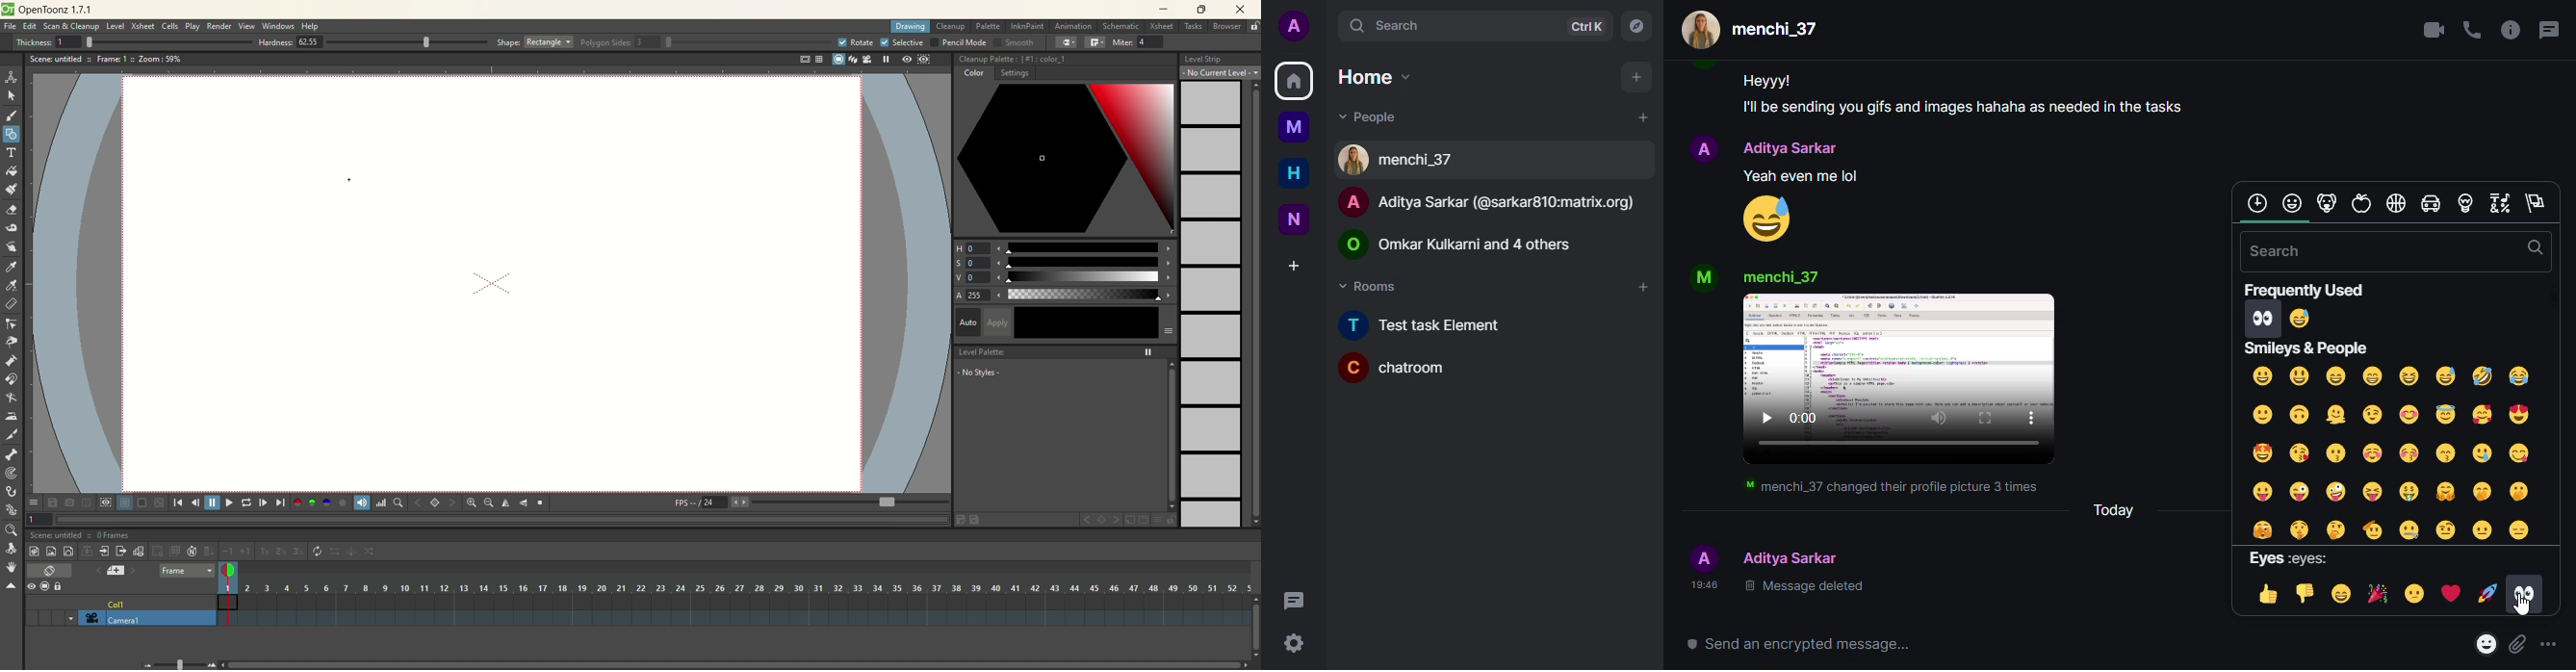  What do you see at coordinates (2428, 204) in the screenshot?
I see `travel` at bounding box center [2428, 204].